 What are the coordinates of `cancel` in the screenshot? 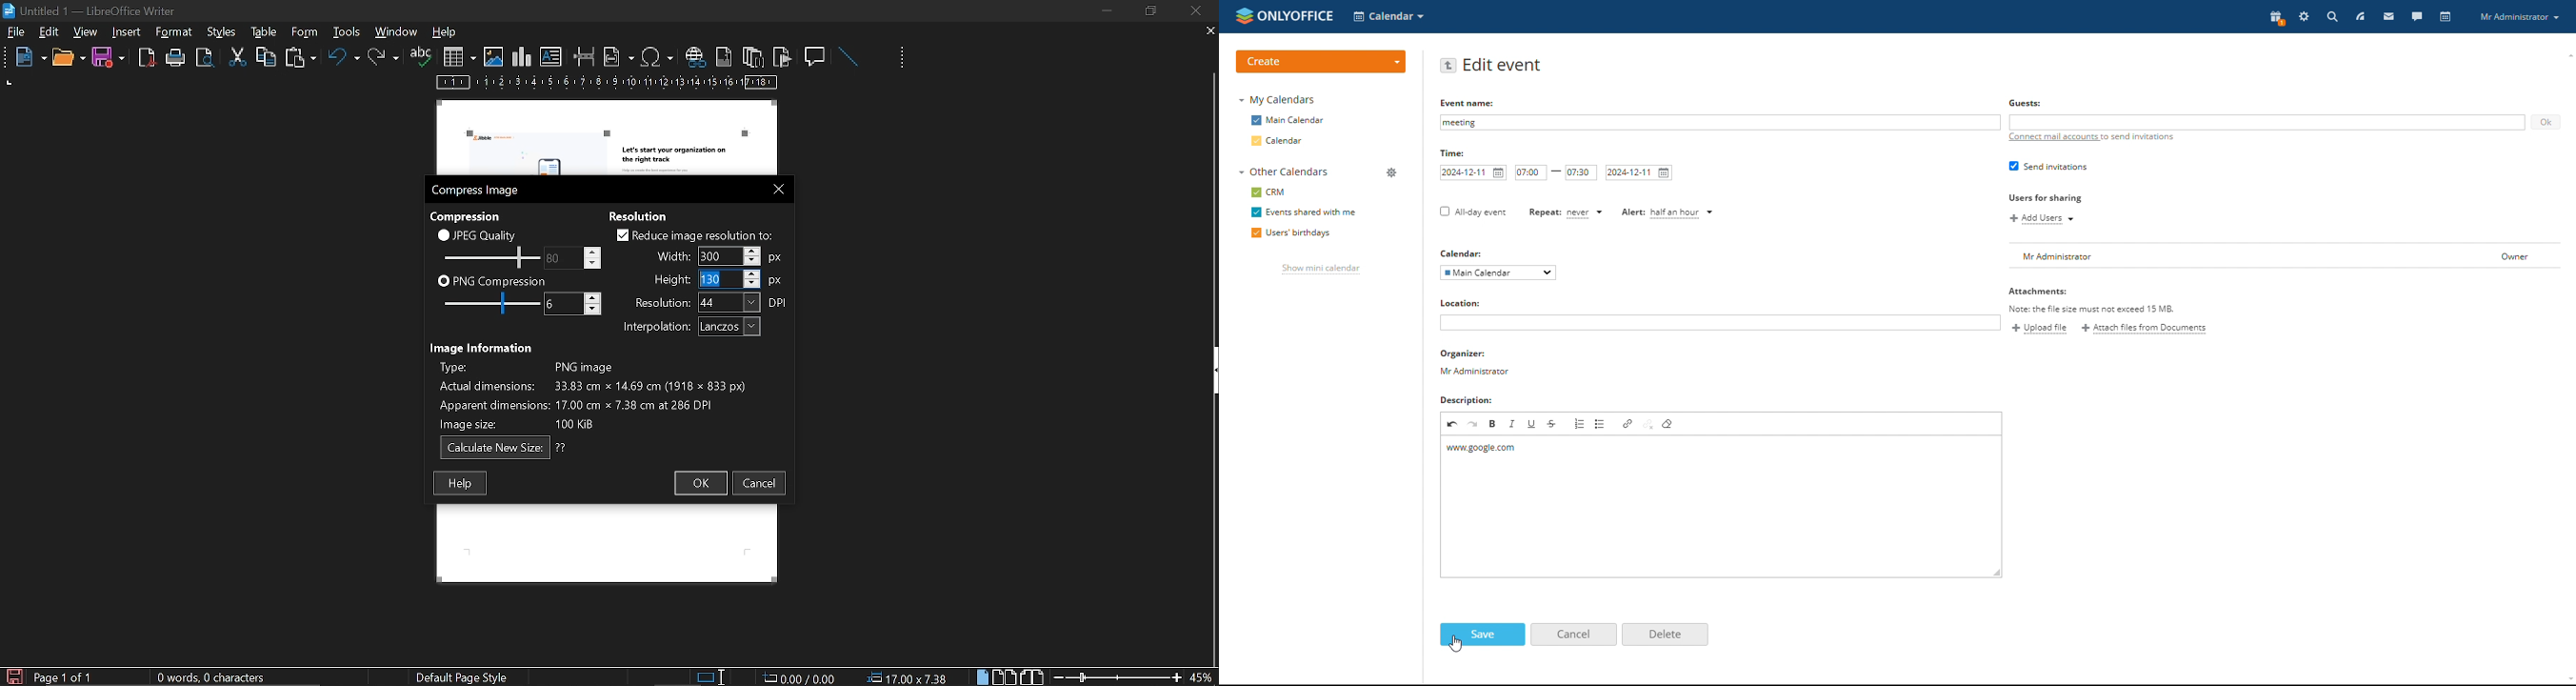 It's located at (760, 483).